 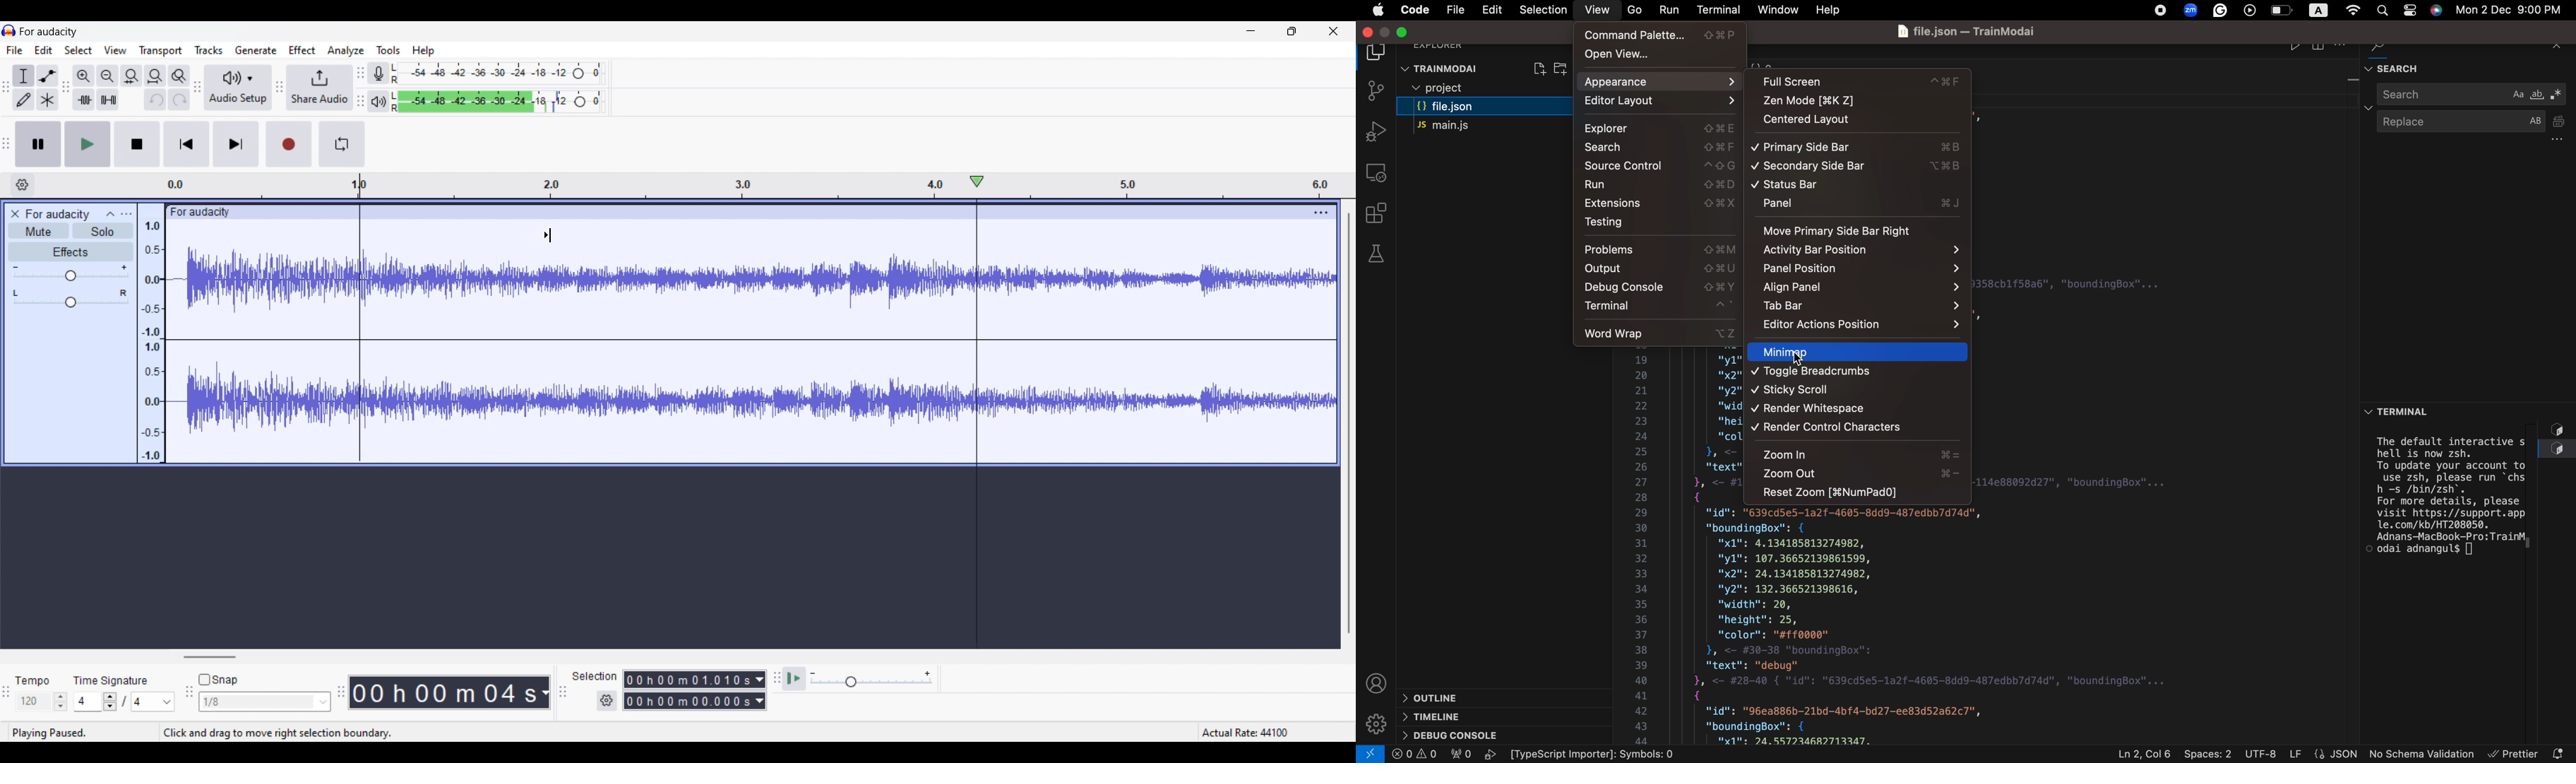 I want to click on Help menu, so click(x=423, y=51).